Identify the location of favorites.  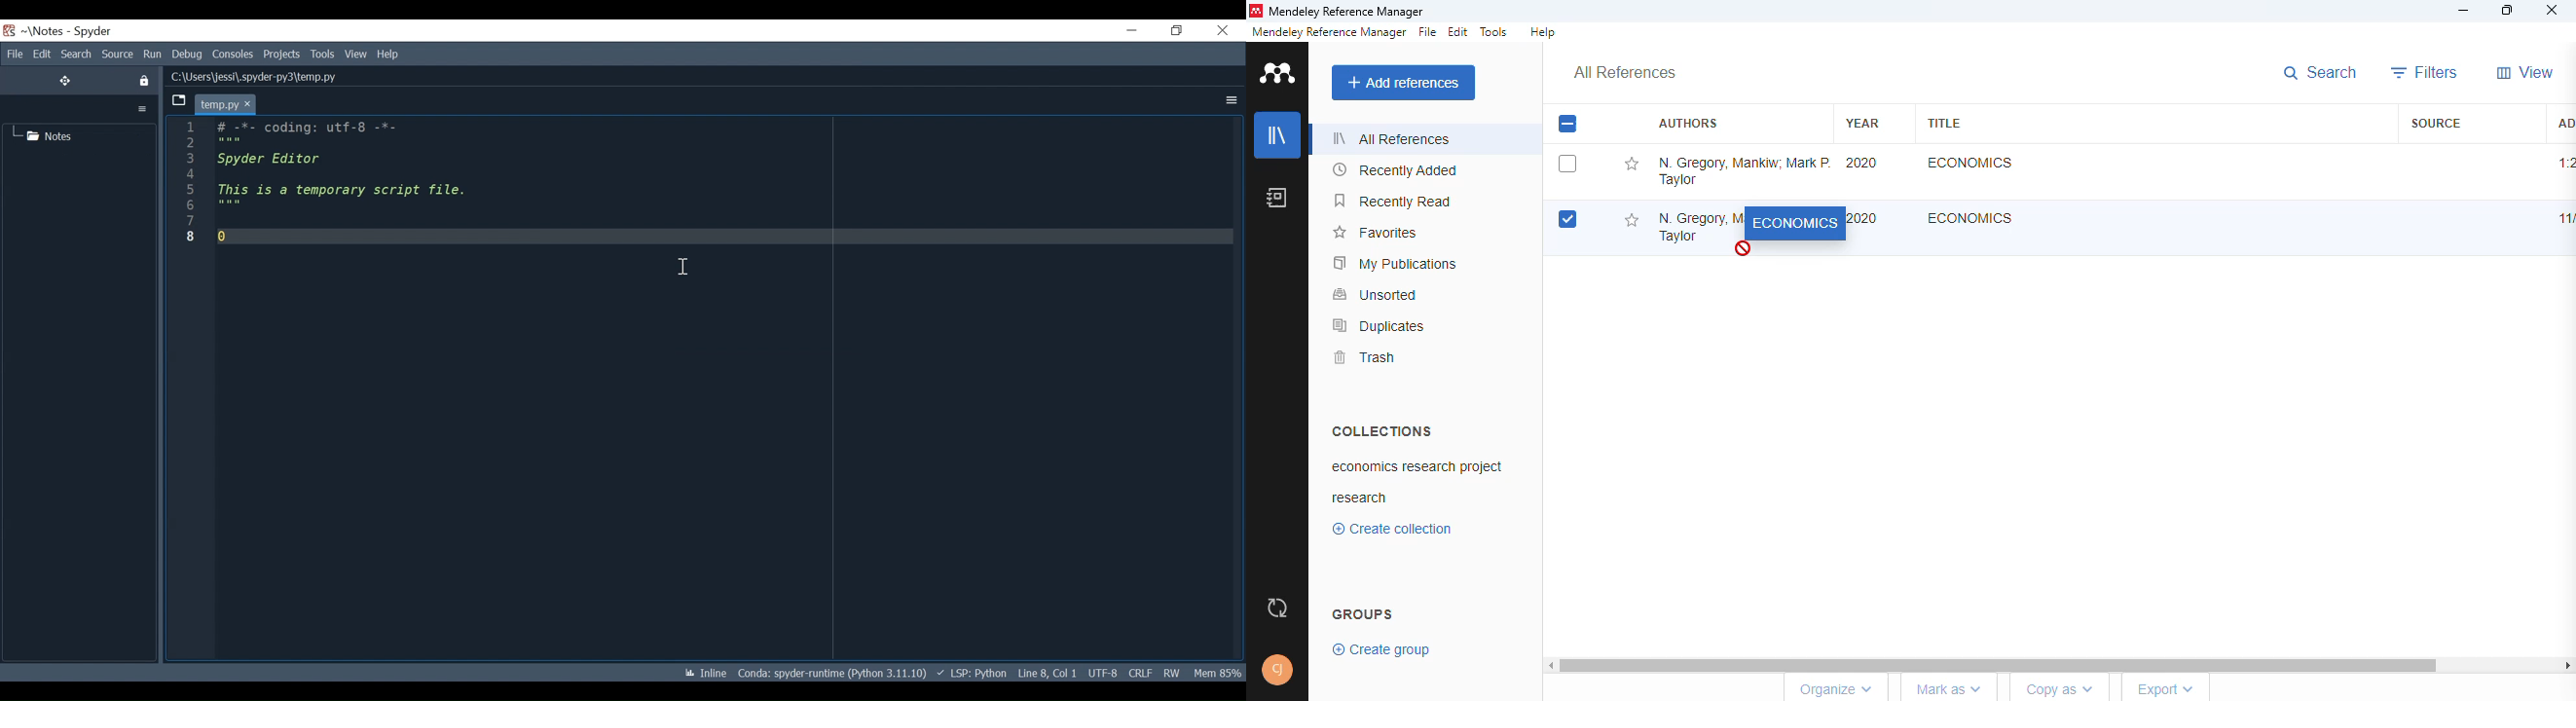
(1374, 233).